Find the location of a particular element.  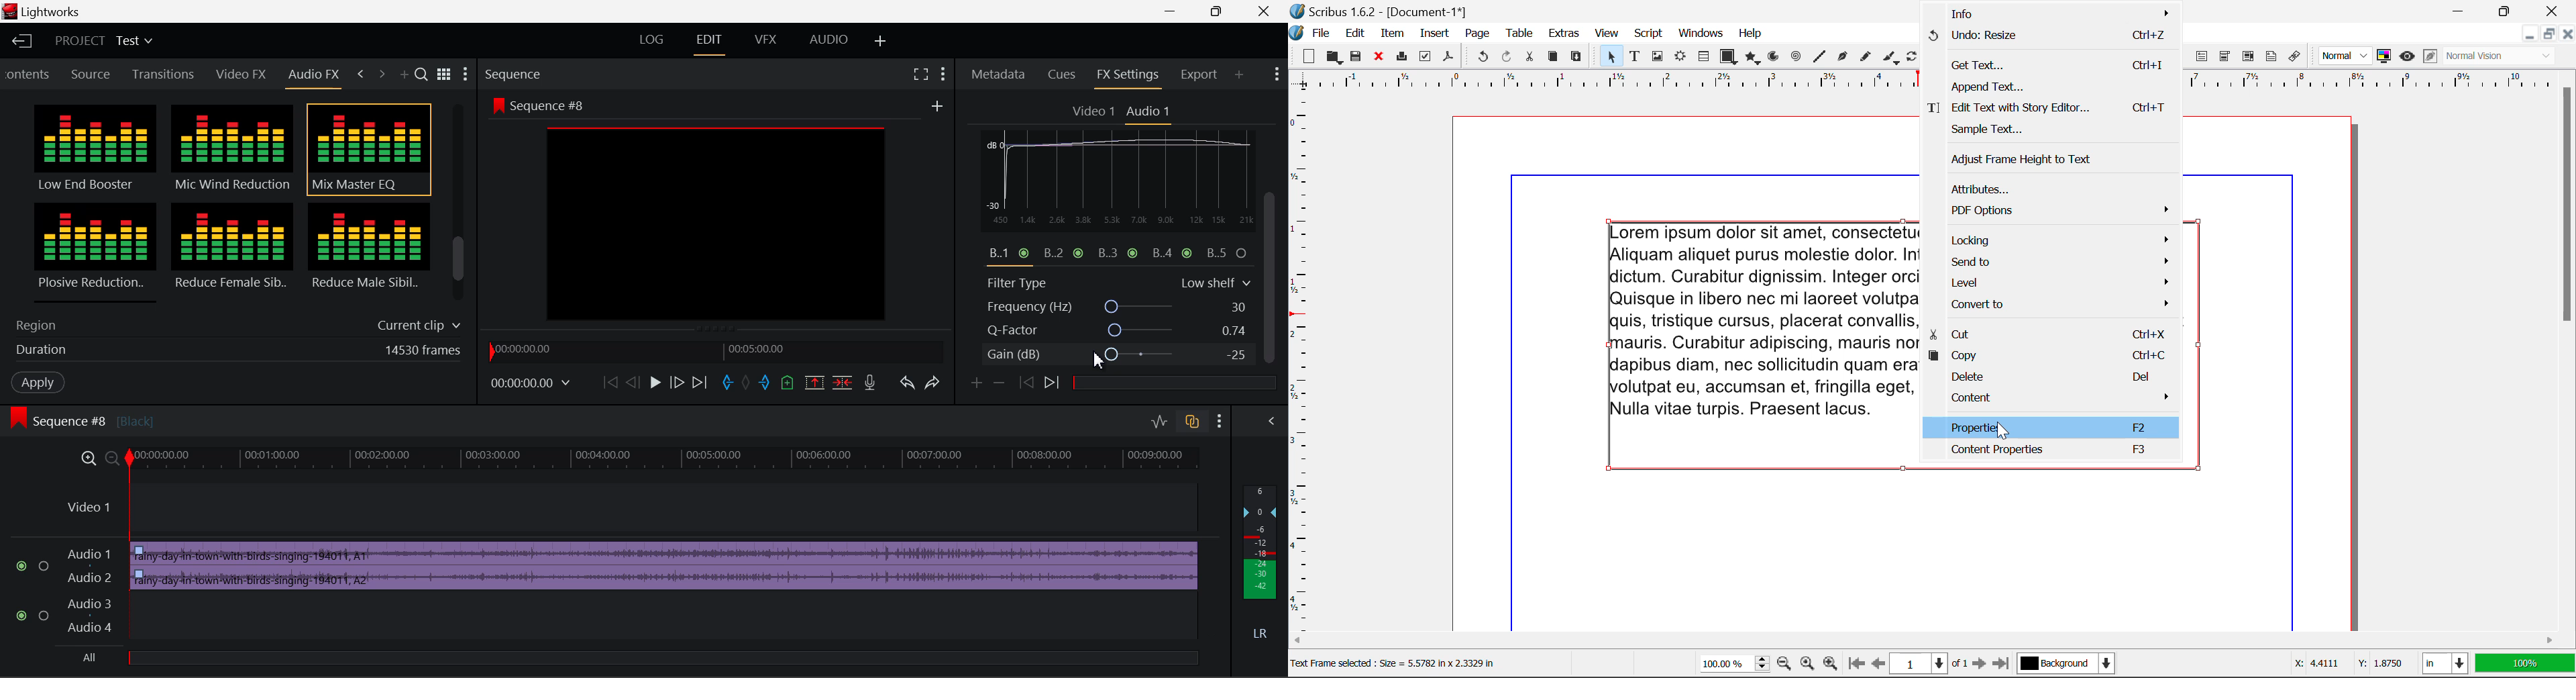

Sample Text is located at coordinates (2050, 131).